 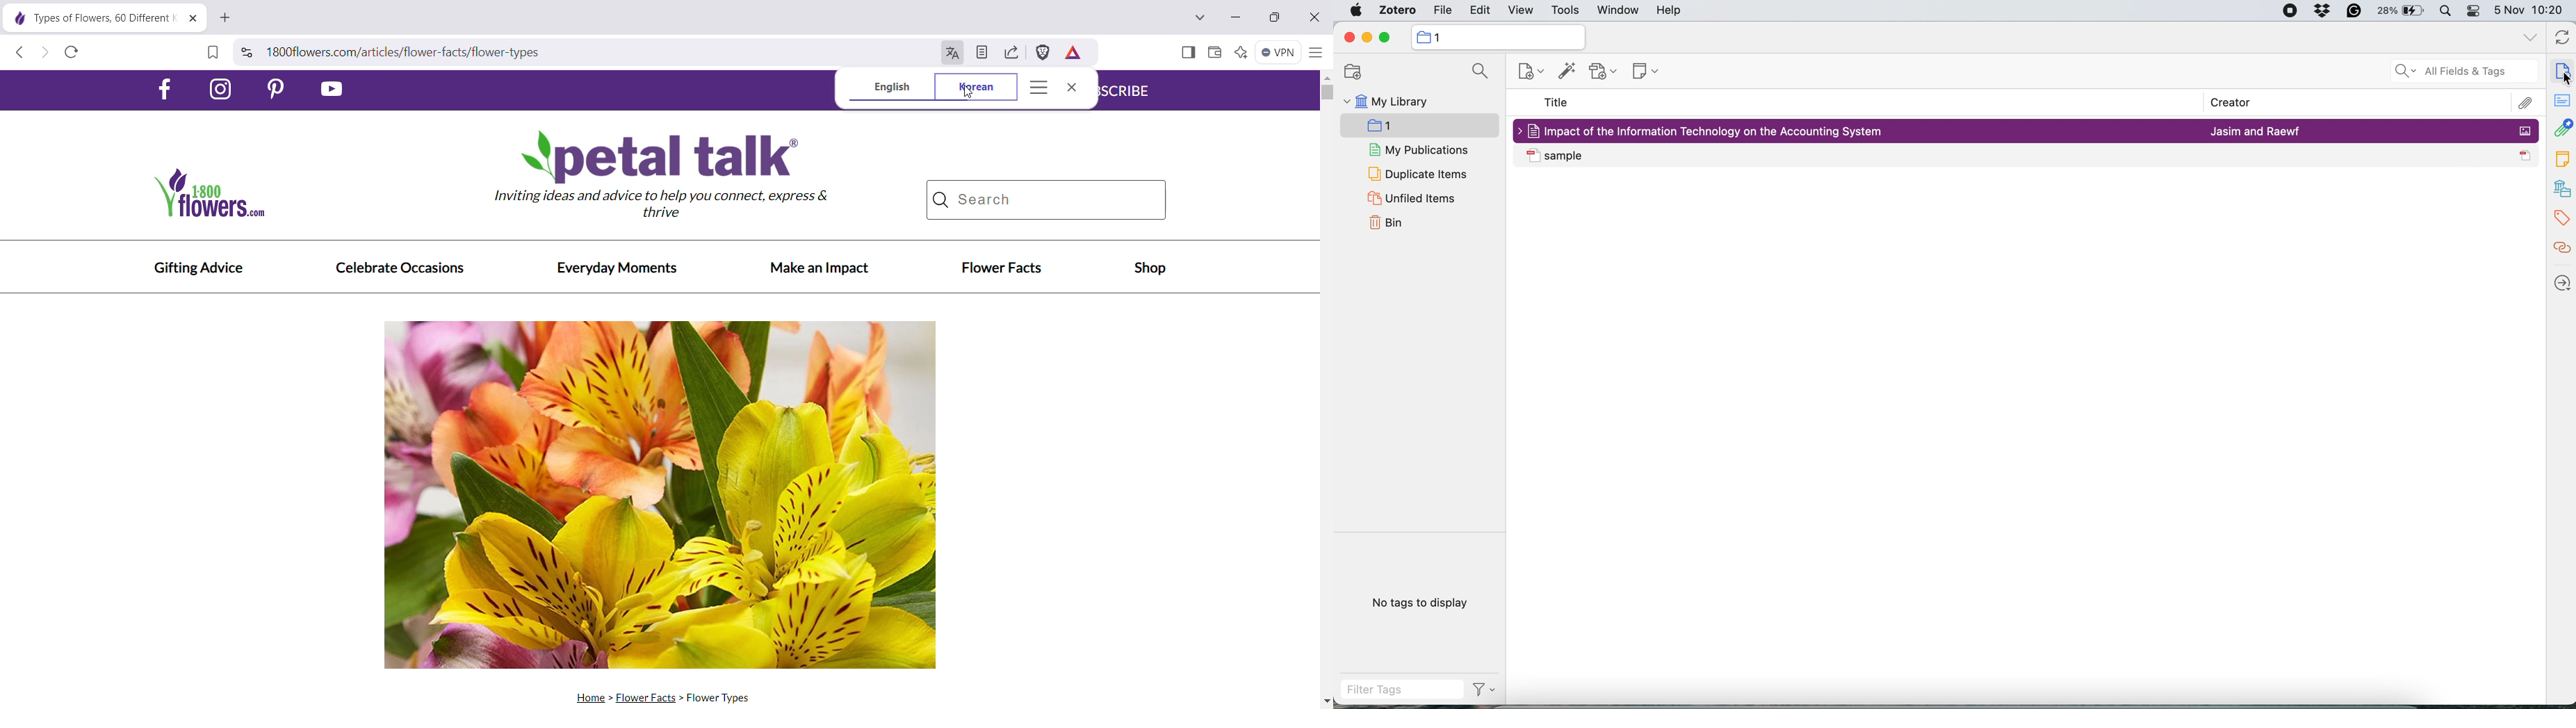 I want to click on Search Brave or type a URL, so click(x=578, y=53).